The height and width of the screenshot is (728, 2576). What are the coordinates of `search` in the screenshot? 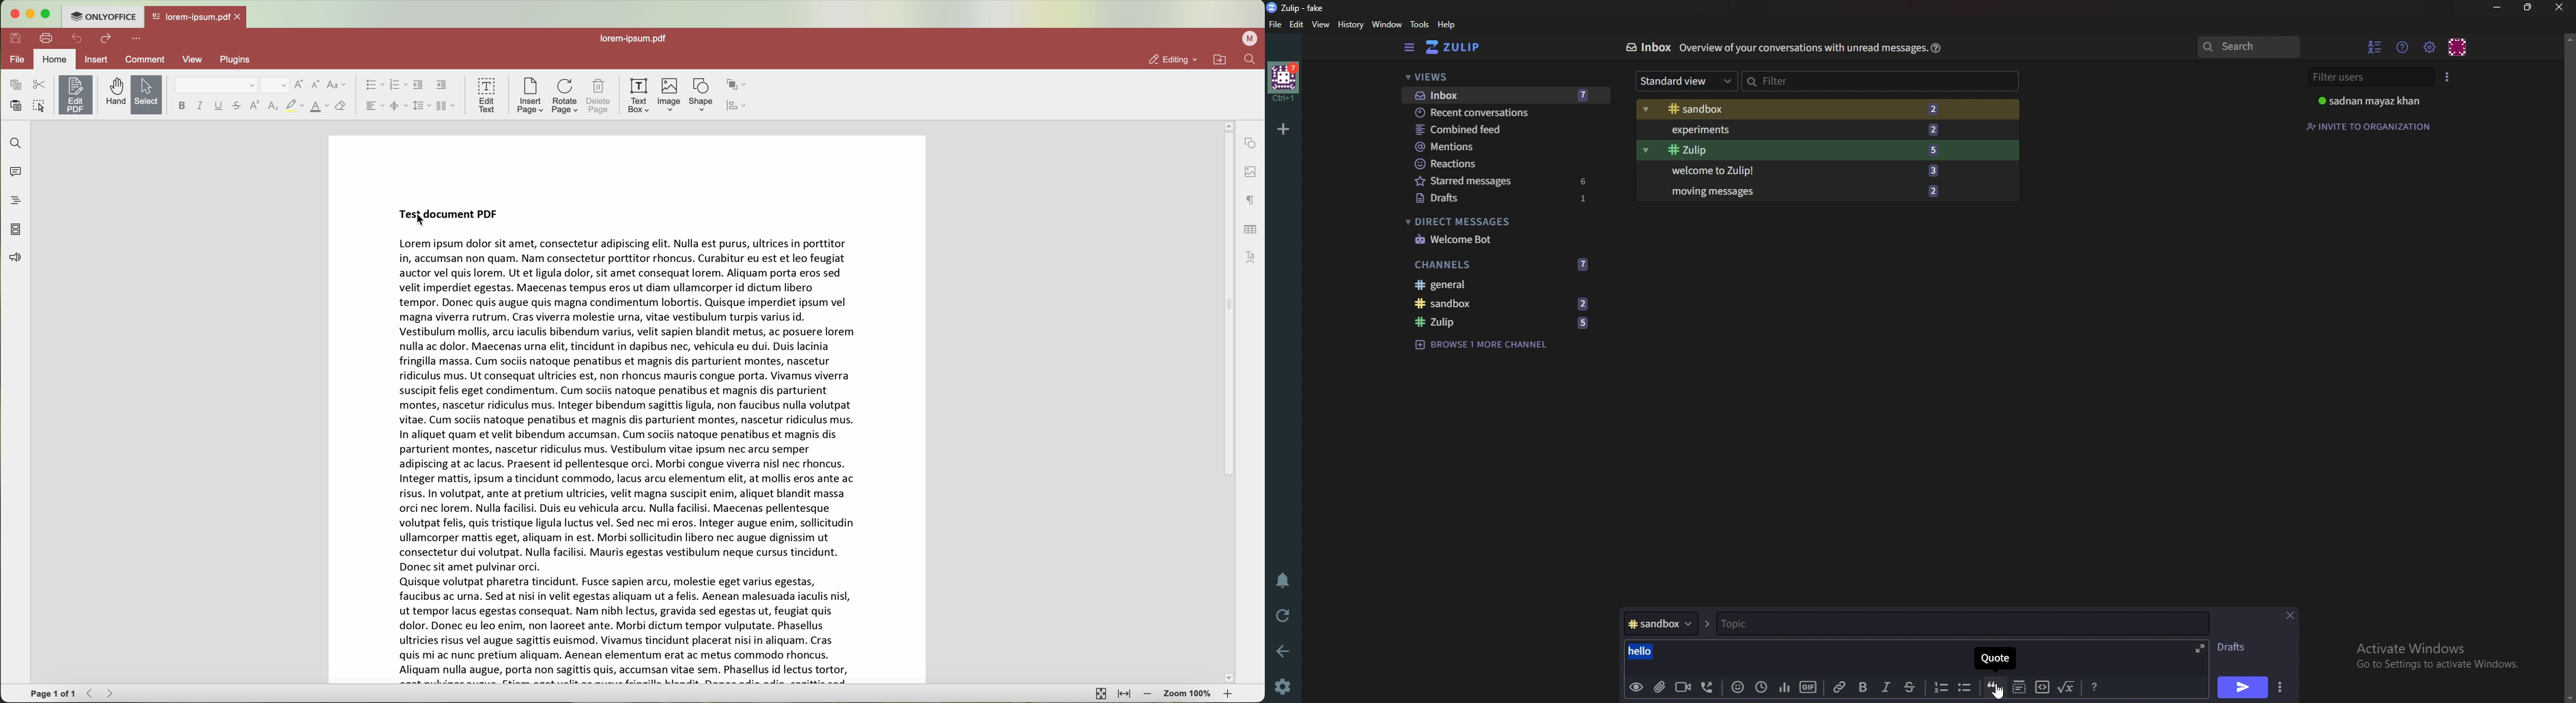 It's located at (2249, 48).